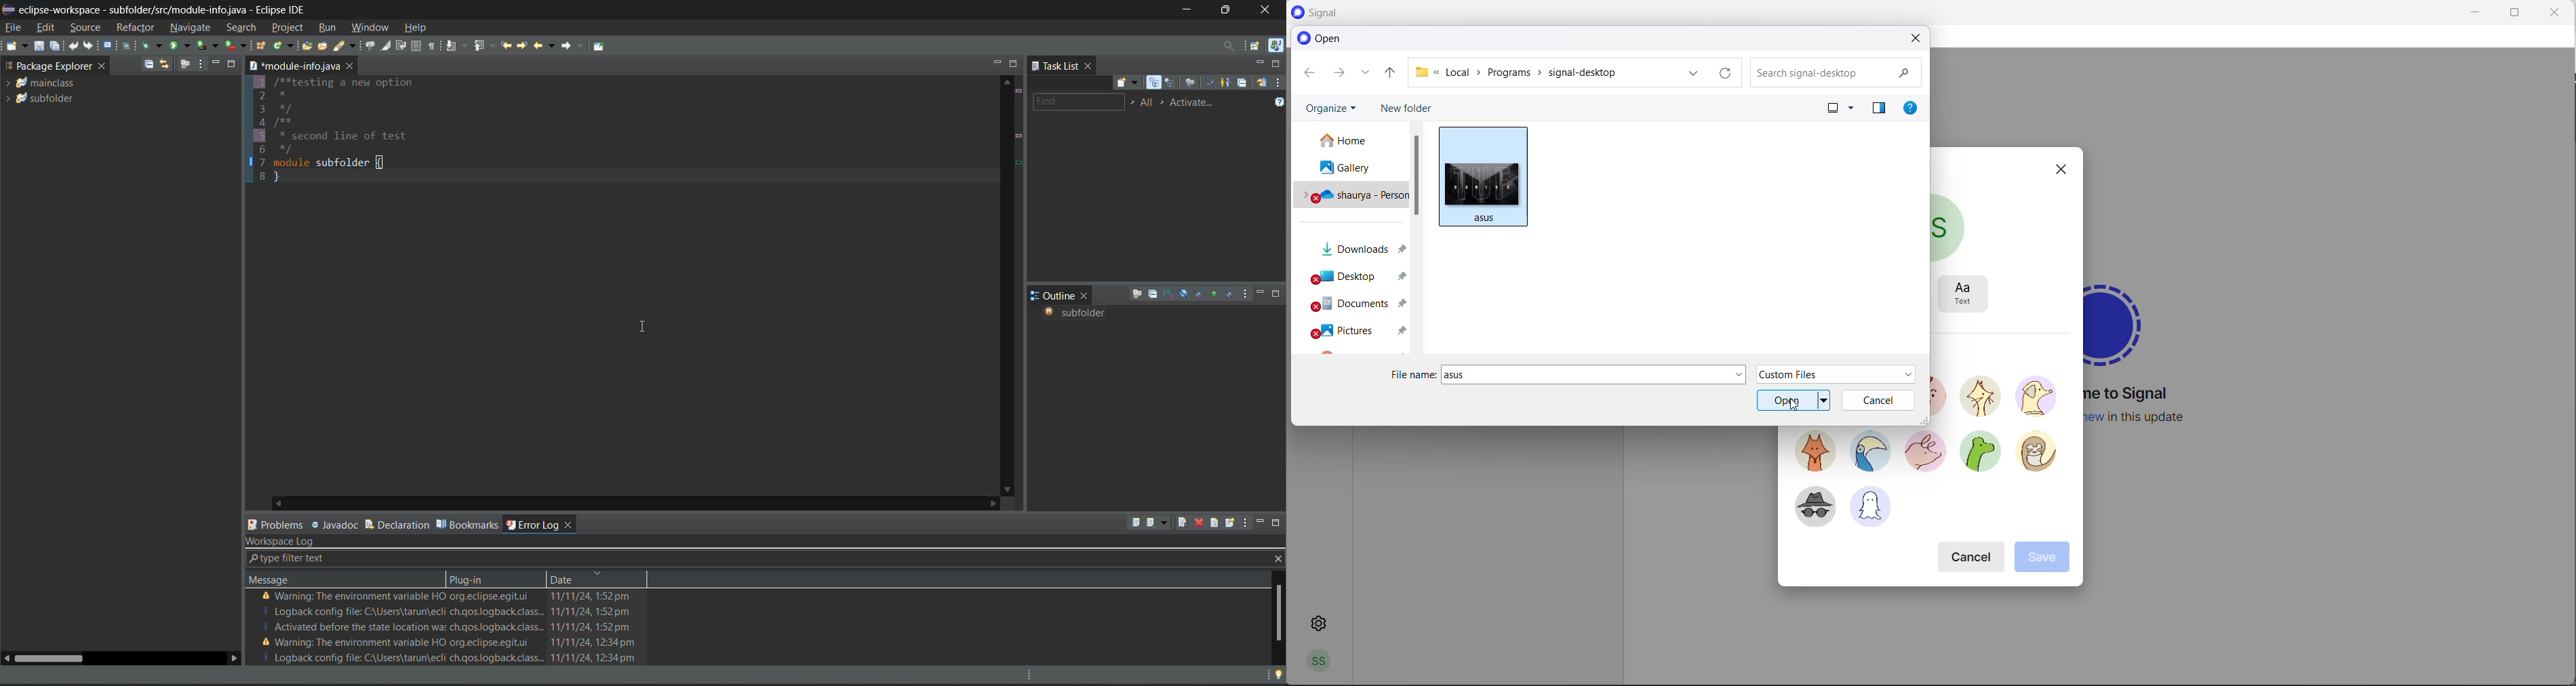 The image size is (2576, 700). What do you see at coordinates (1911, 108) in the screenshot?
I see `get help` at bounding box center [1911, 108].